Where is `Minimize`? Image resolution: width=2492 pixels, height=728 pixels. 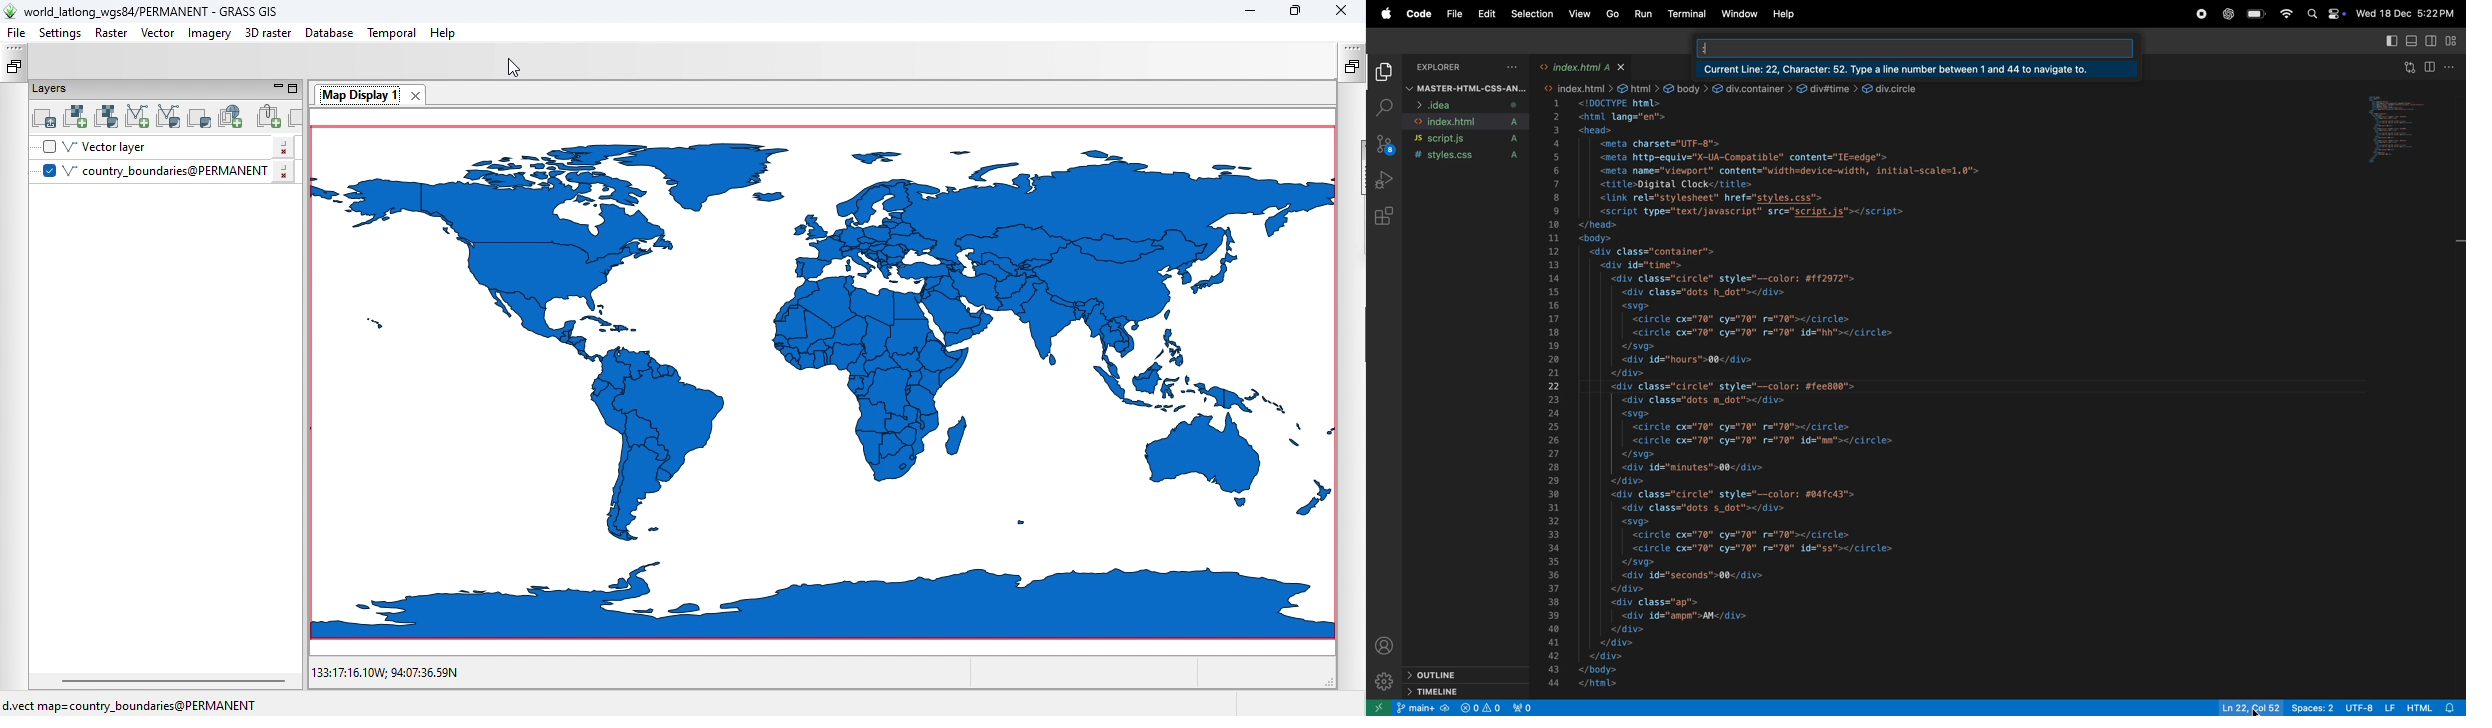 Minimize is located at coordinates (278, 87).